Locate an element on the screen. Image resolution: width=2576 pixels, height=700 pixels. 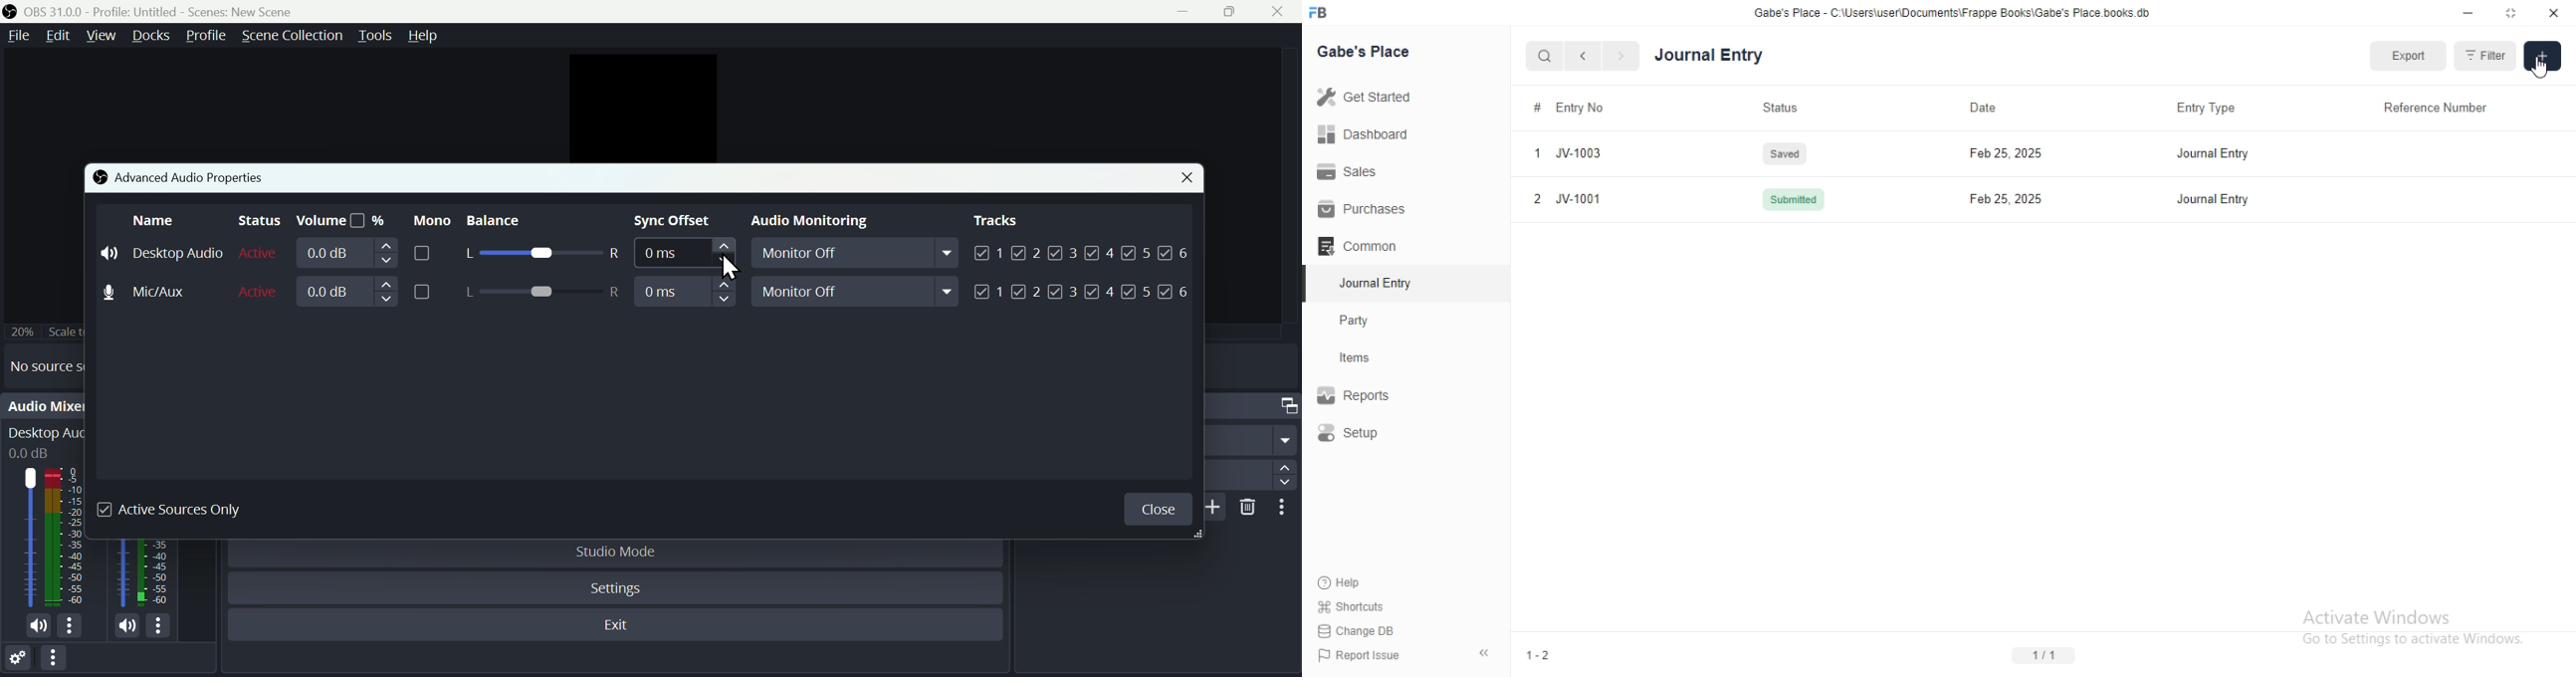
minimise is located at coordinates (1189, 11).